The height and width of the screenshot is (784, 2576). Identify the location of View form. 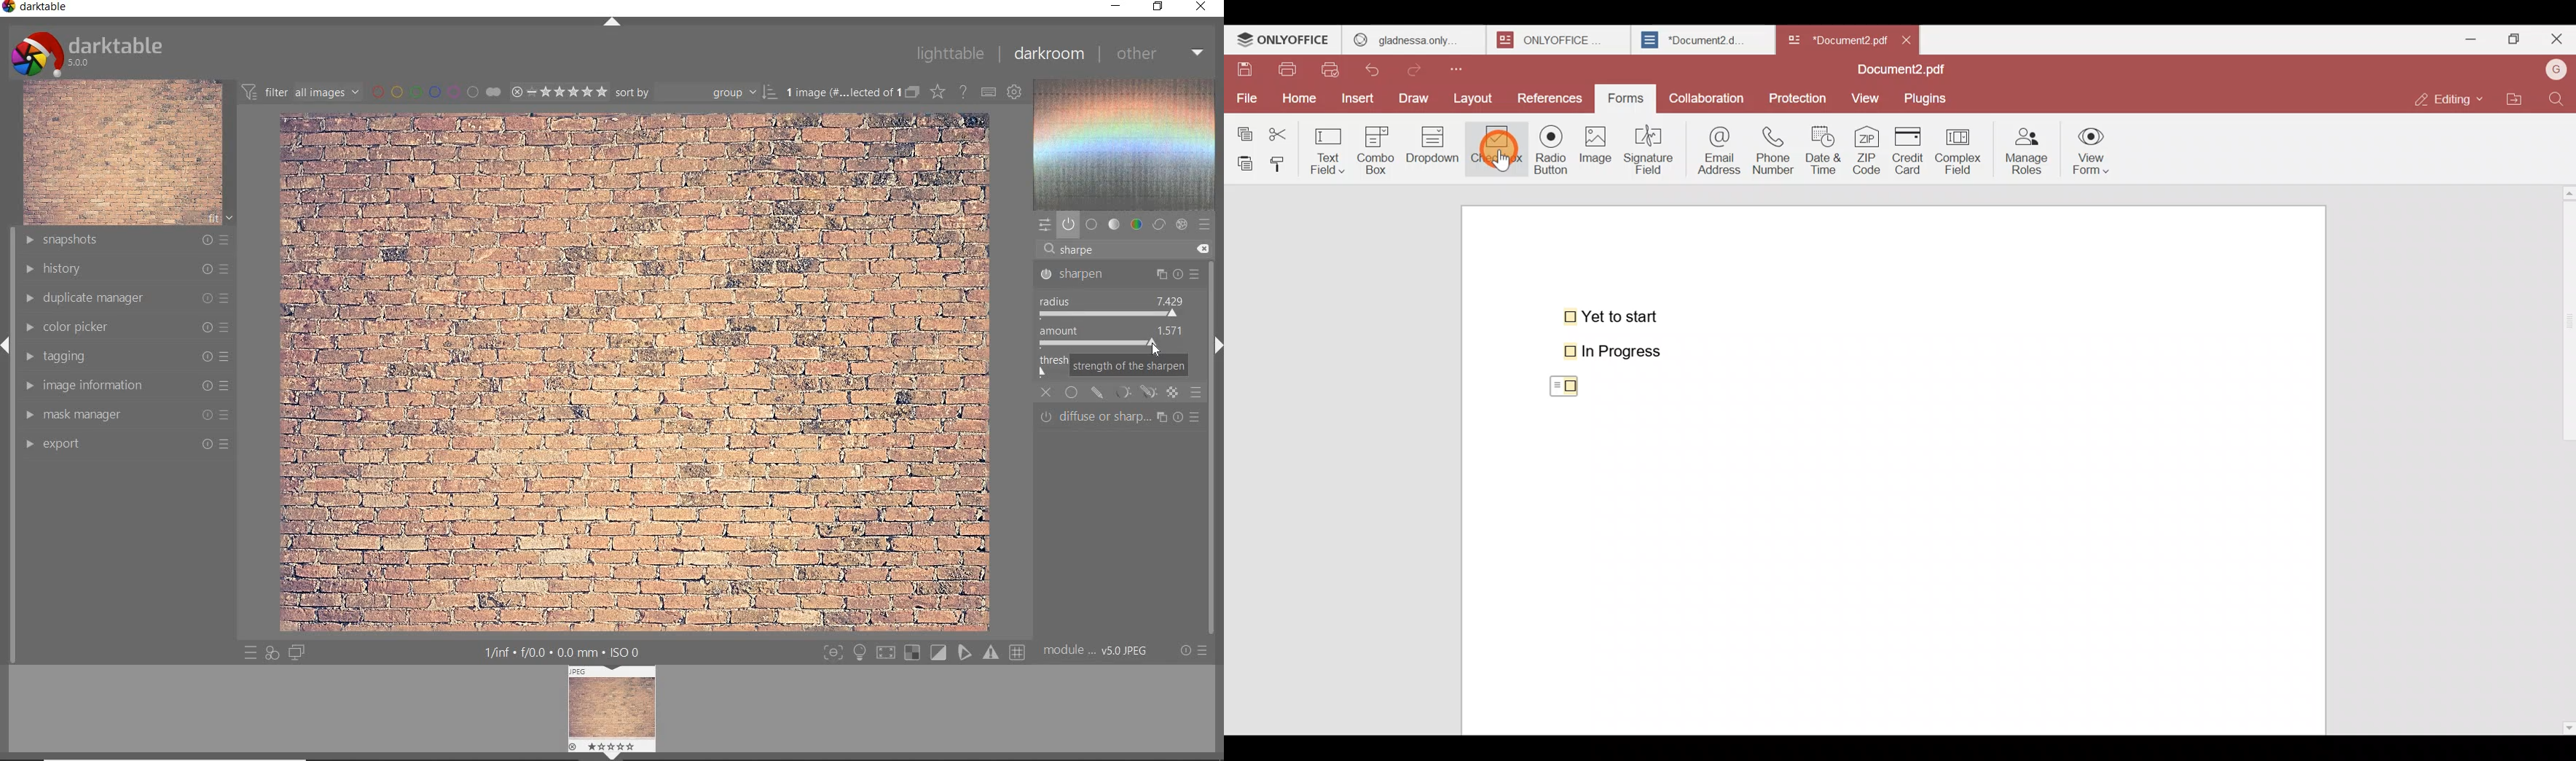
(2093, 151).